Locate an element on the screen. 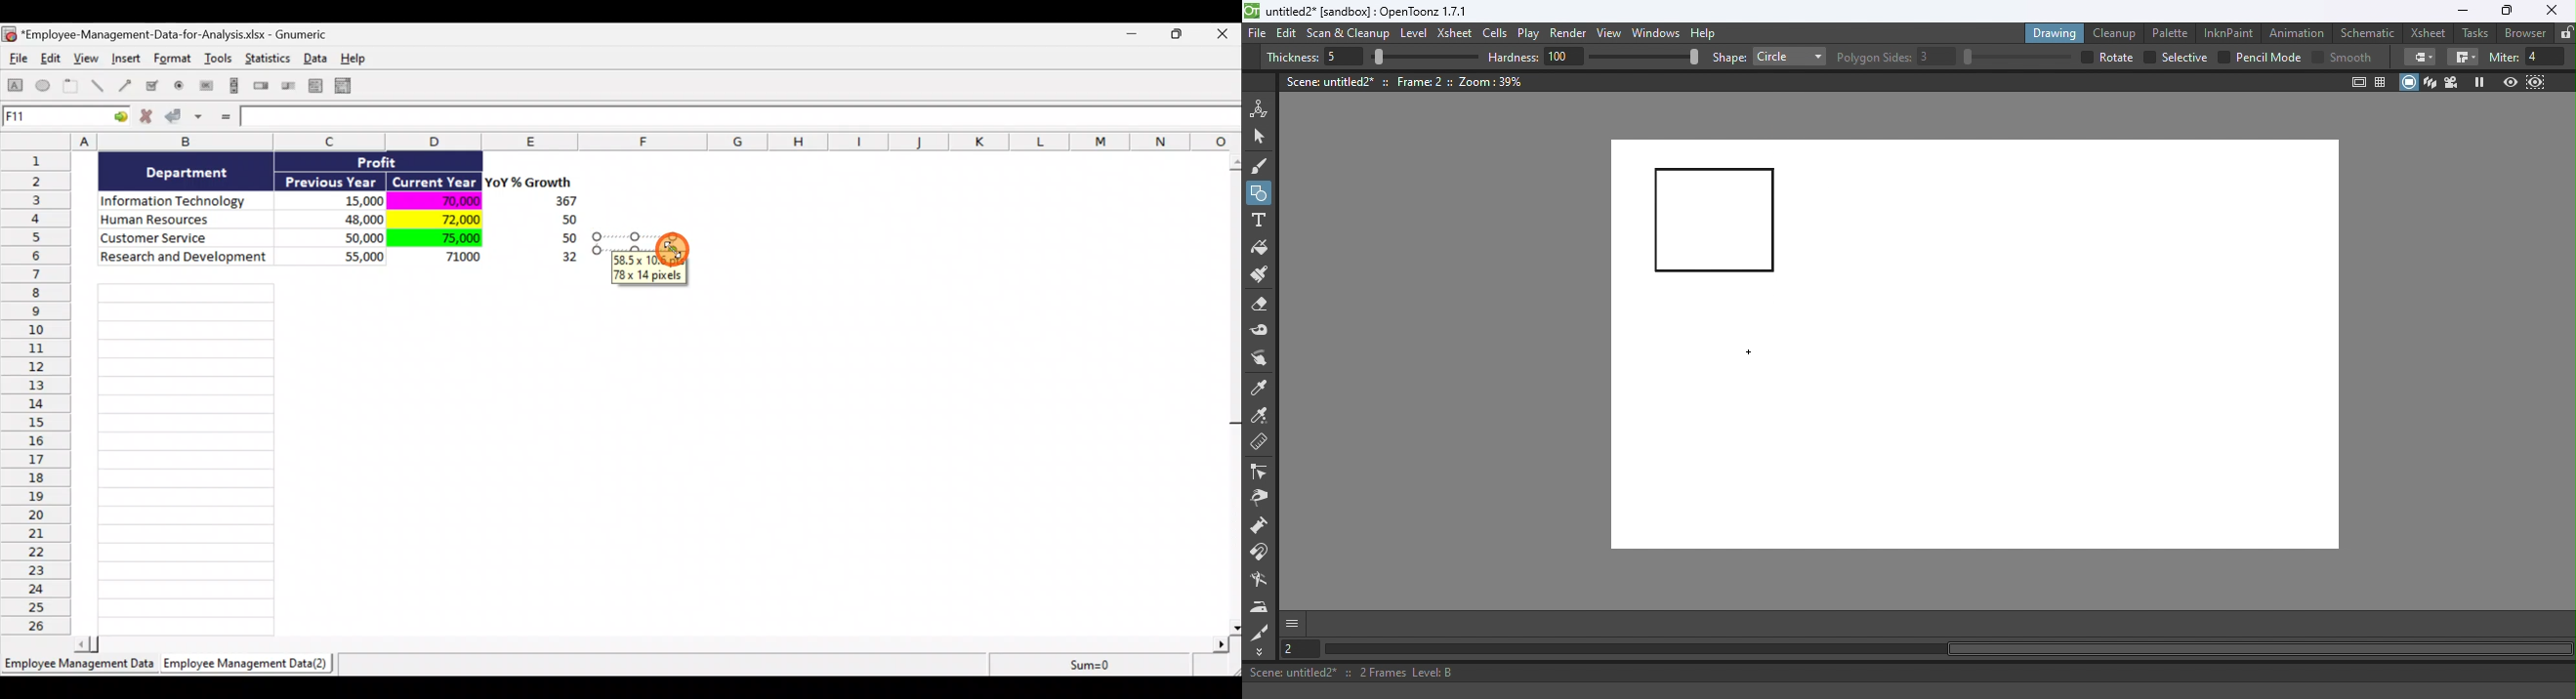 Image resolution: width=2576 pixels, height=700 pixels. Eraser tool is located at coordinates (1265, 305).